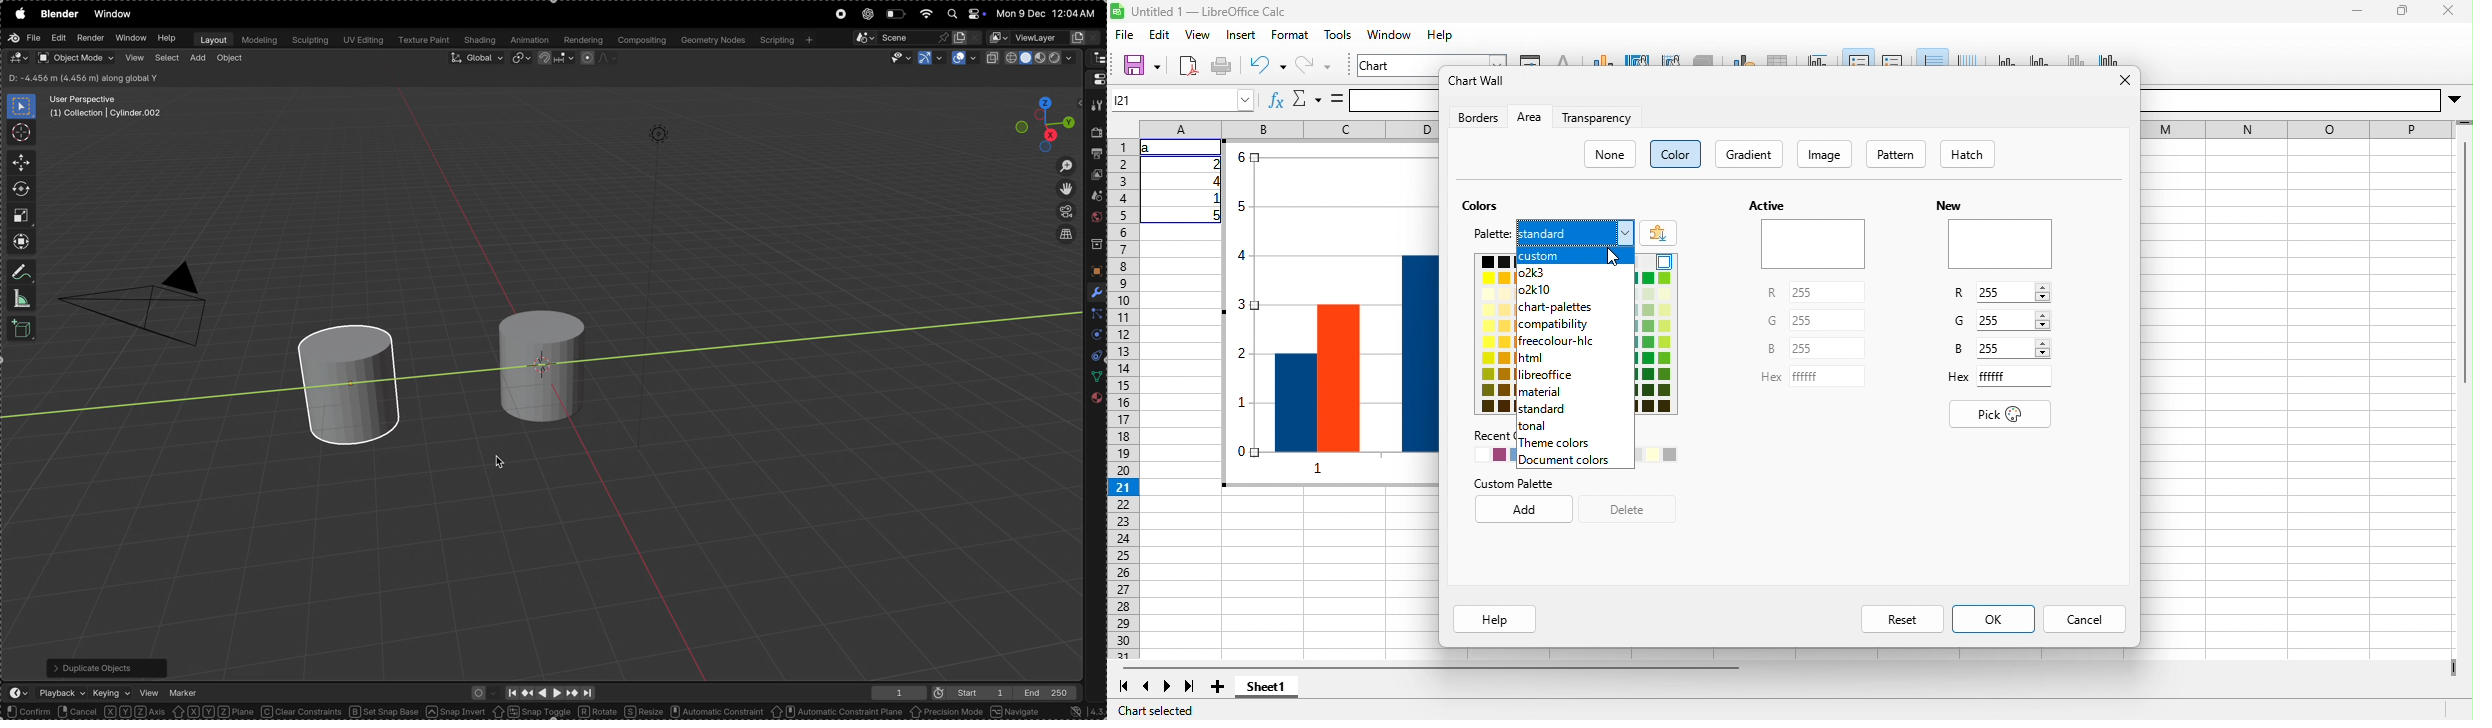 This screenshot has width=2492, height=728. What do you see at coordinates (1575, 341) in the screenshot?
I see `freecolour hic` at bounding box center [1575, 341].